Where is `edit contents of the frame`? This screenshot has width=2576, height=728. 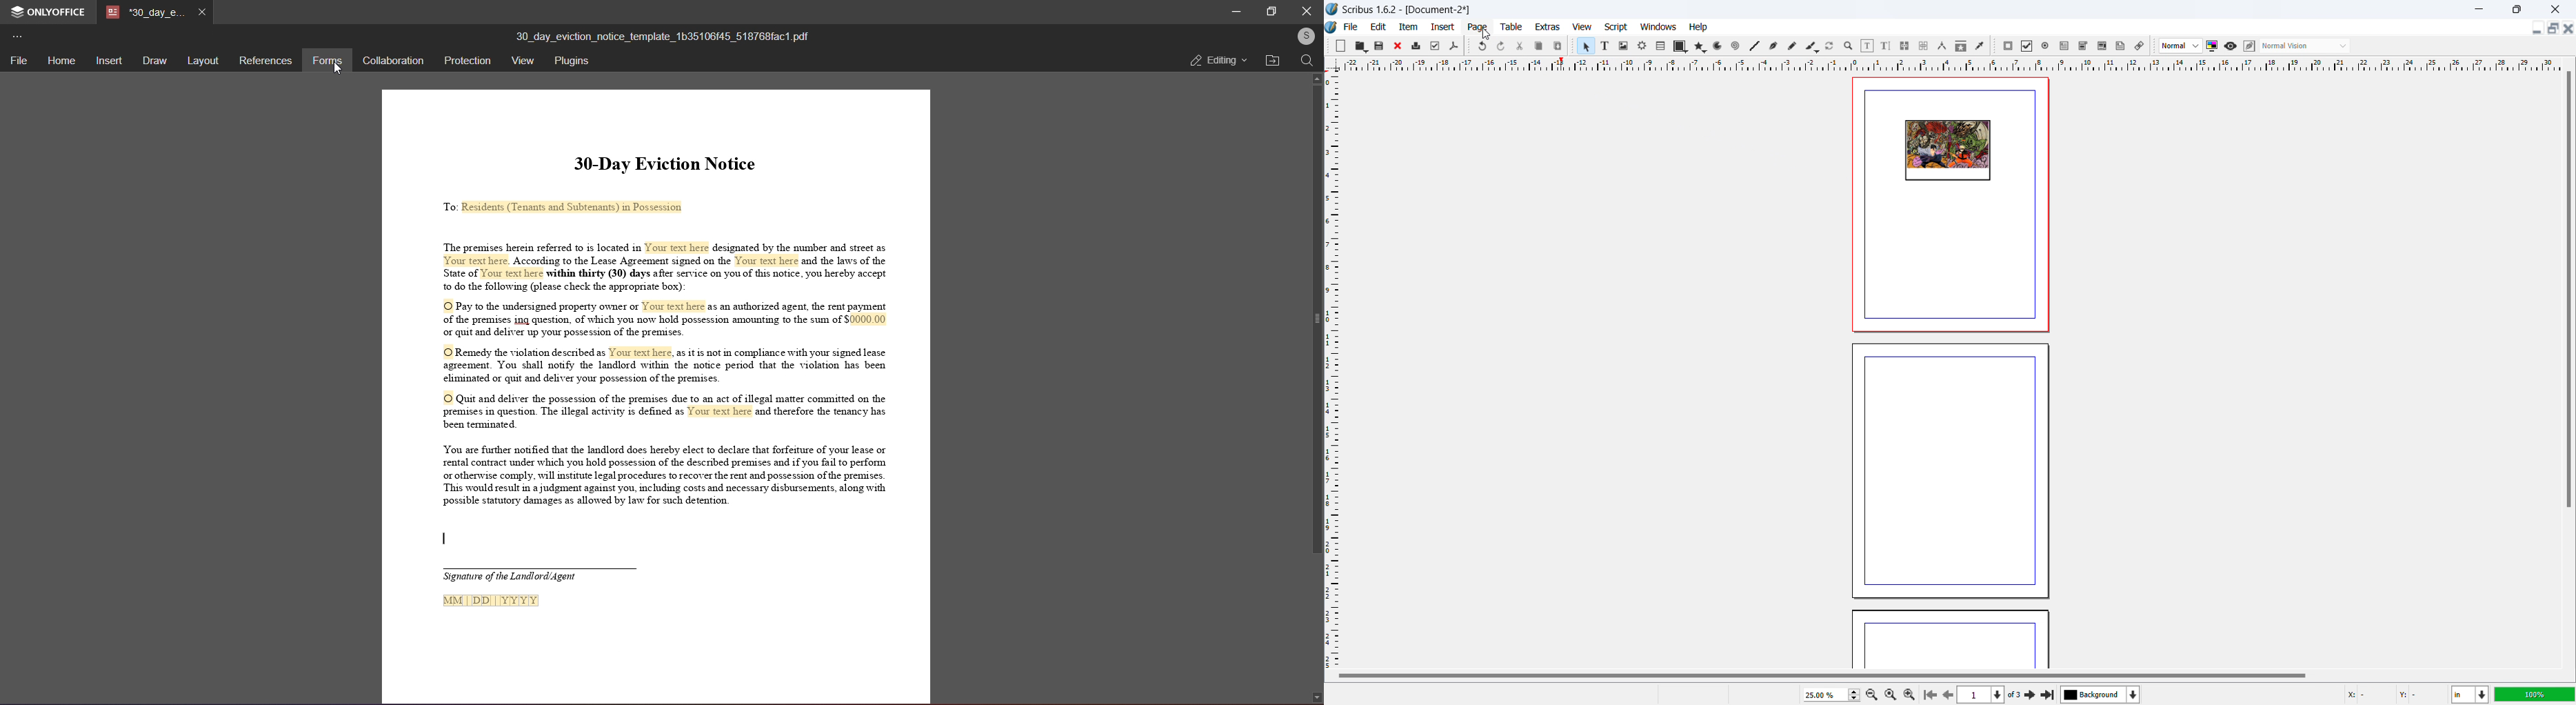 edit contents of the frame is located at coordinates (1867, 46).